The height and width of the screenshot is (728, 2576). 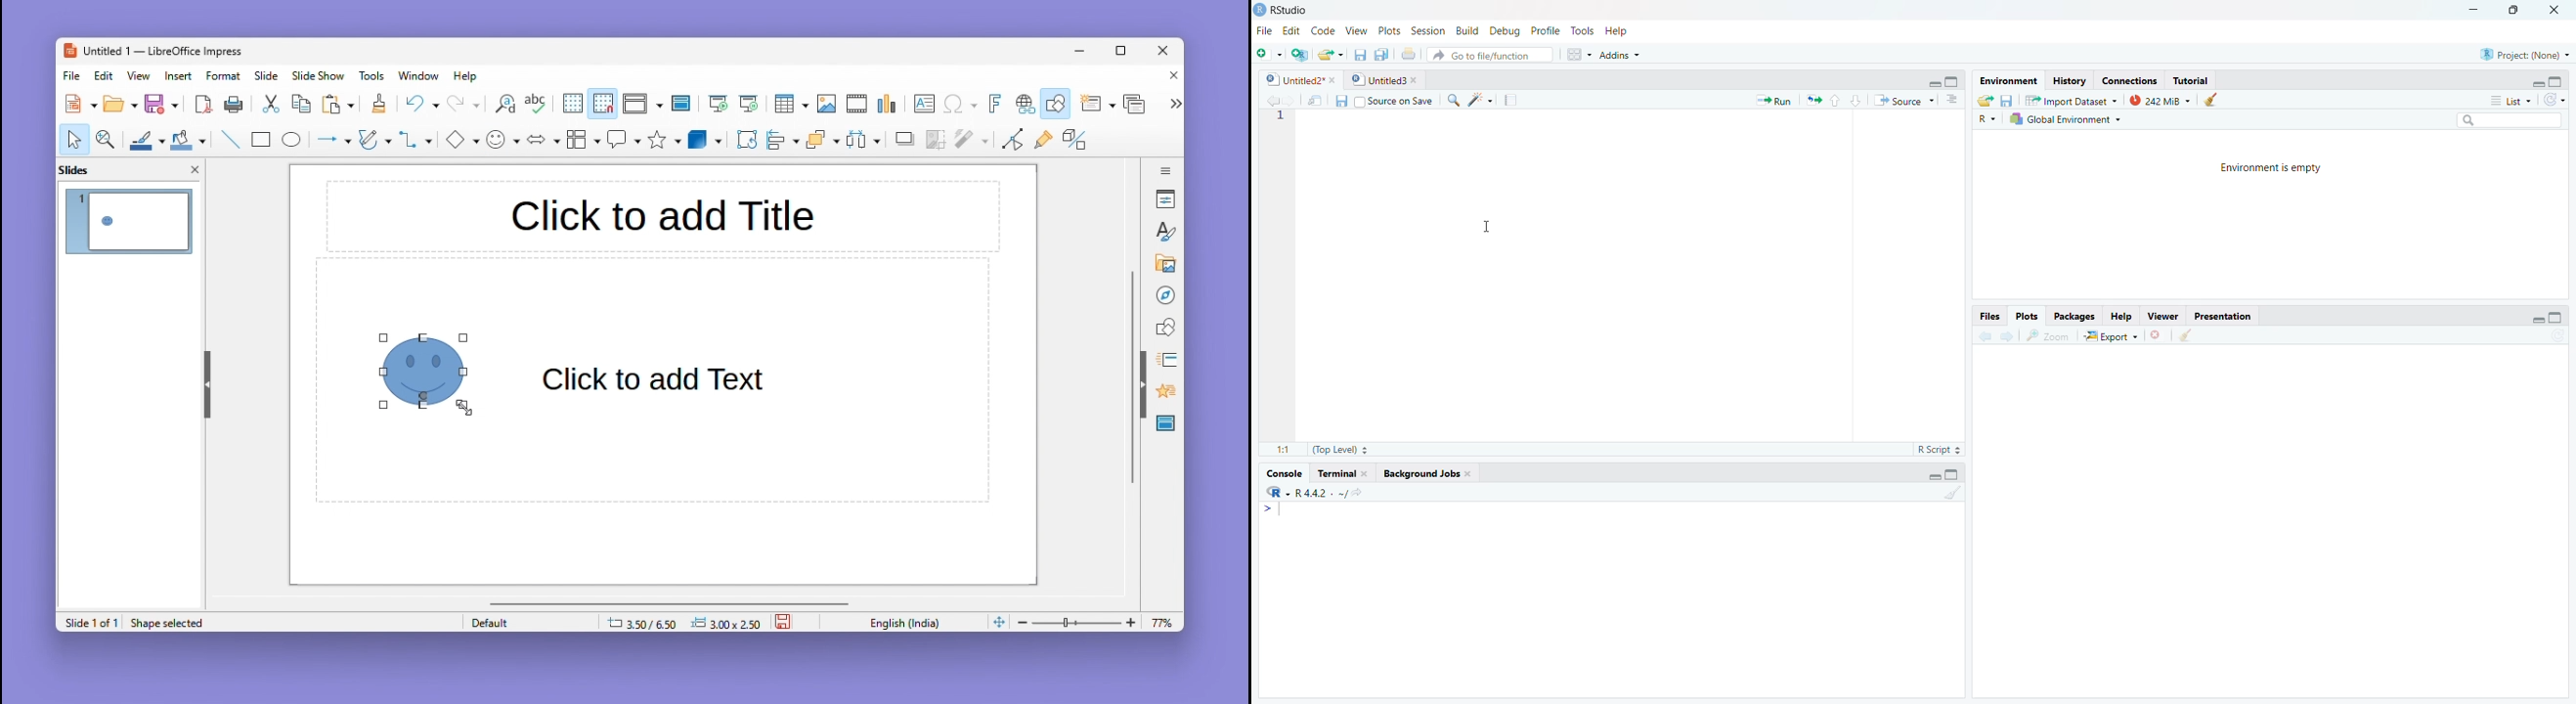 What do you see at coordinates (1340, 450) in the screenshot?
I see `(Top Level) 3` at bounding box center [1340, 450].